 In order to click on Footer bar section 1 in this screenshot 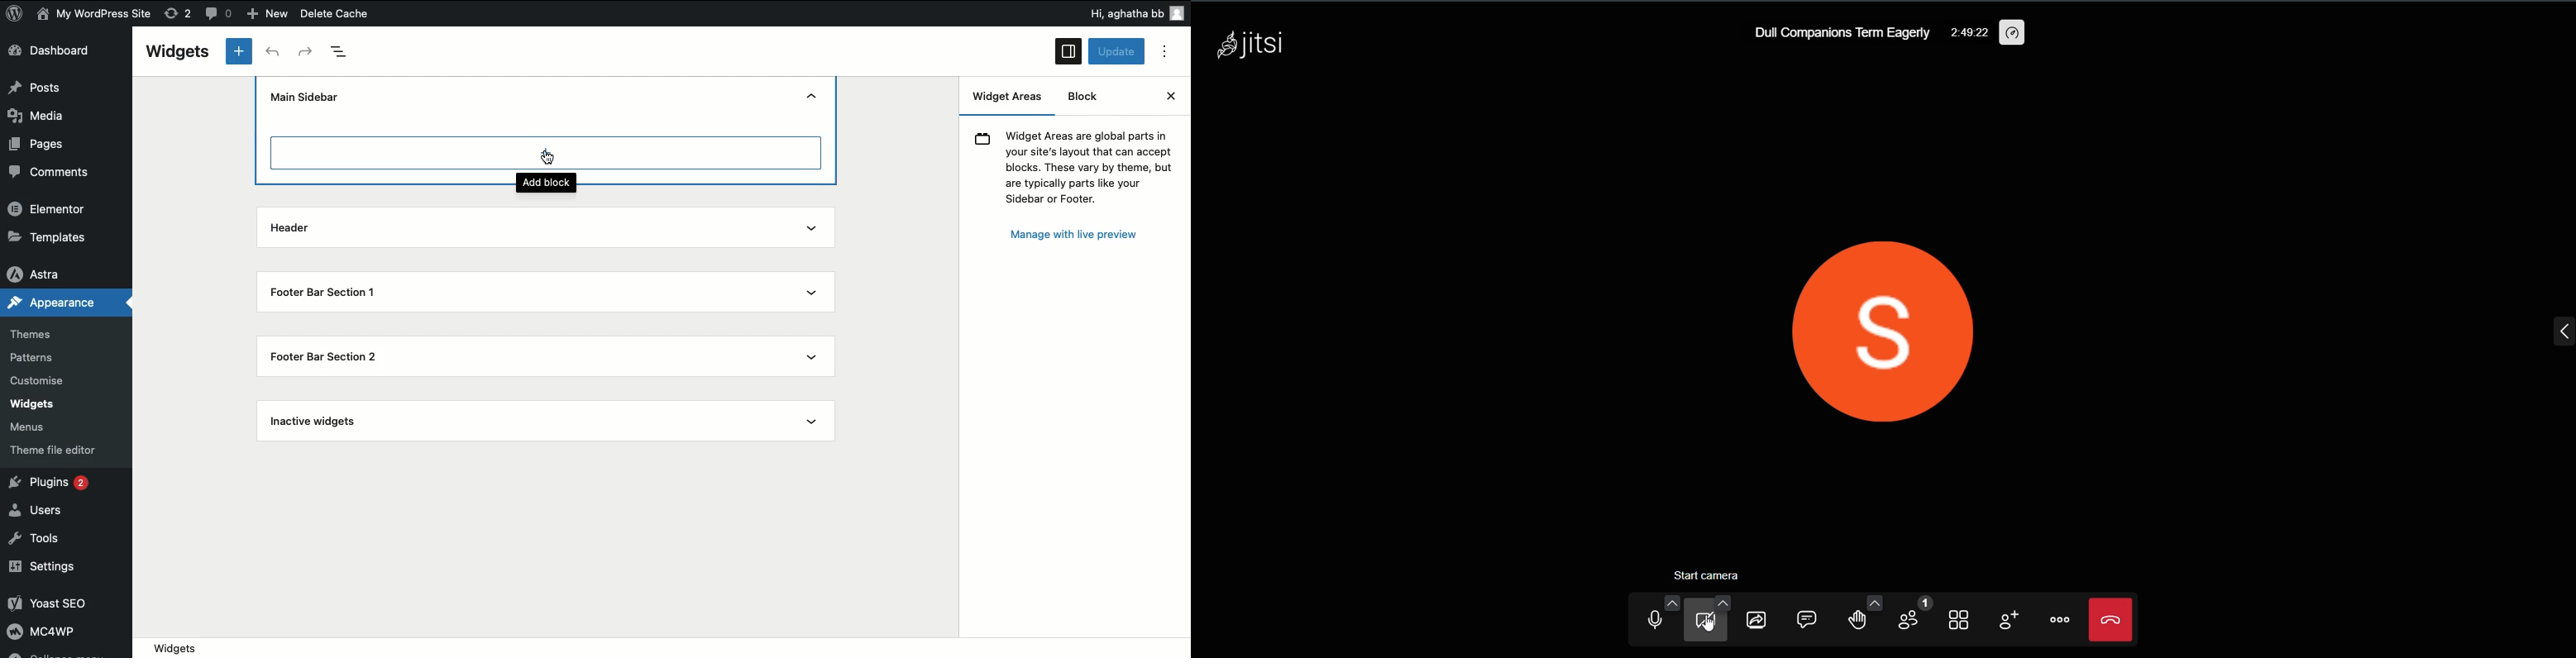, I will do `click(324, 292)`.